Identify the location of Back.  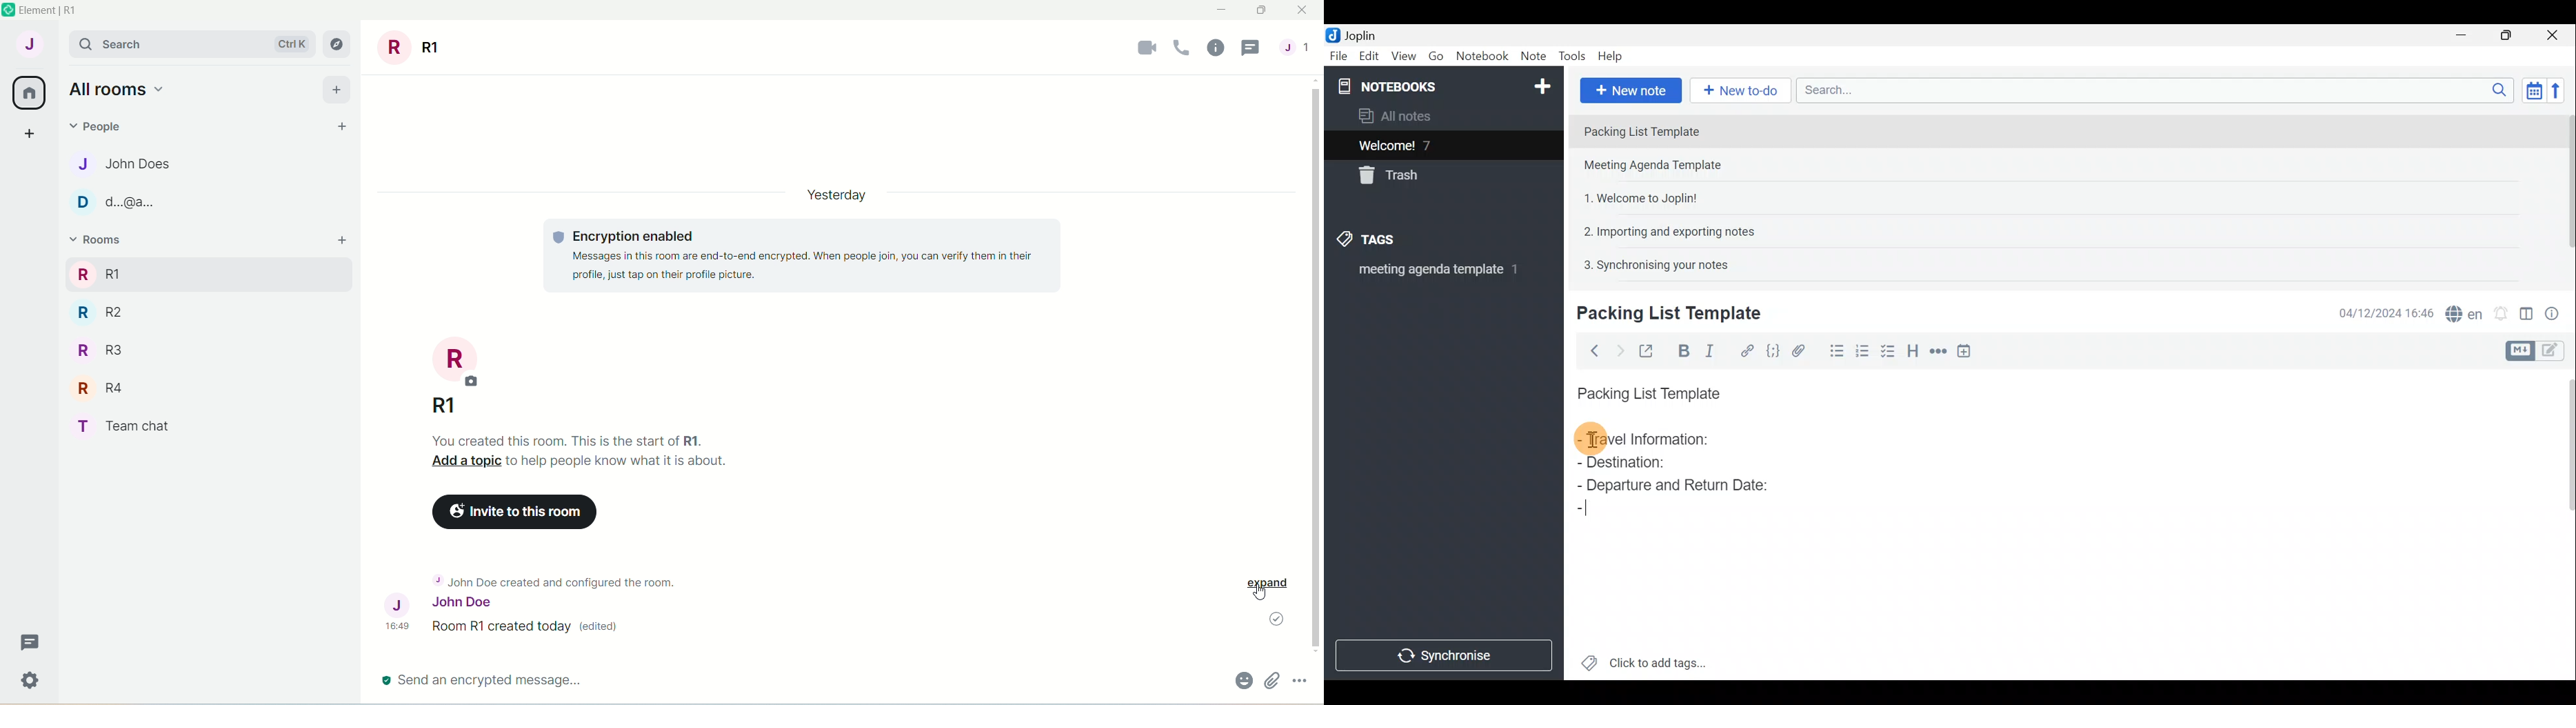
(1592, 351).